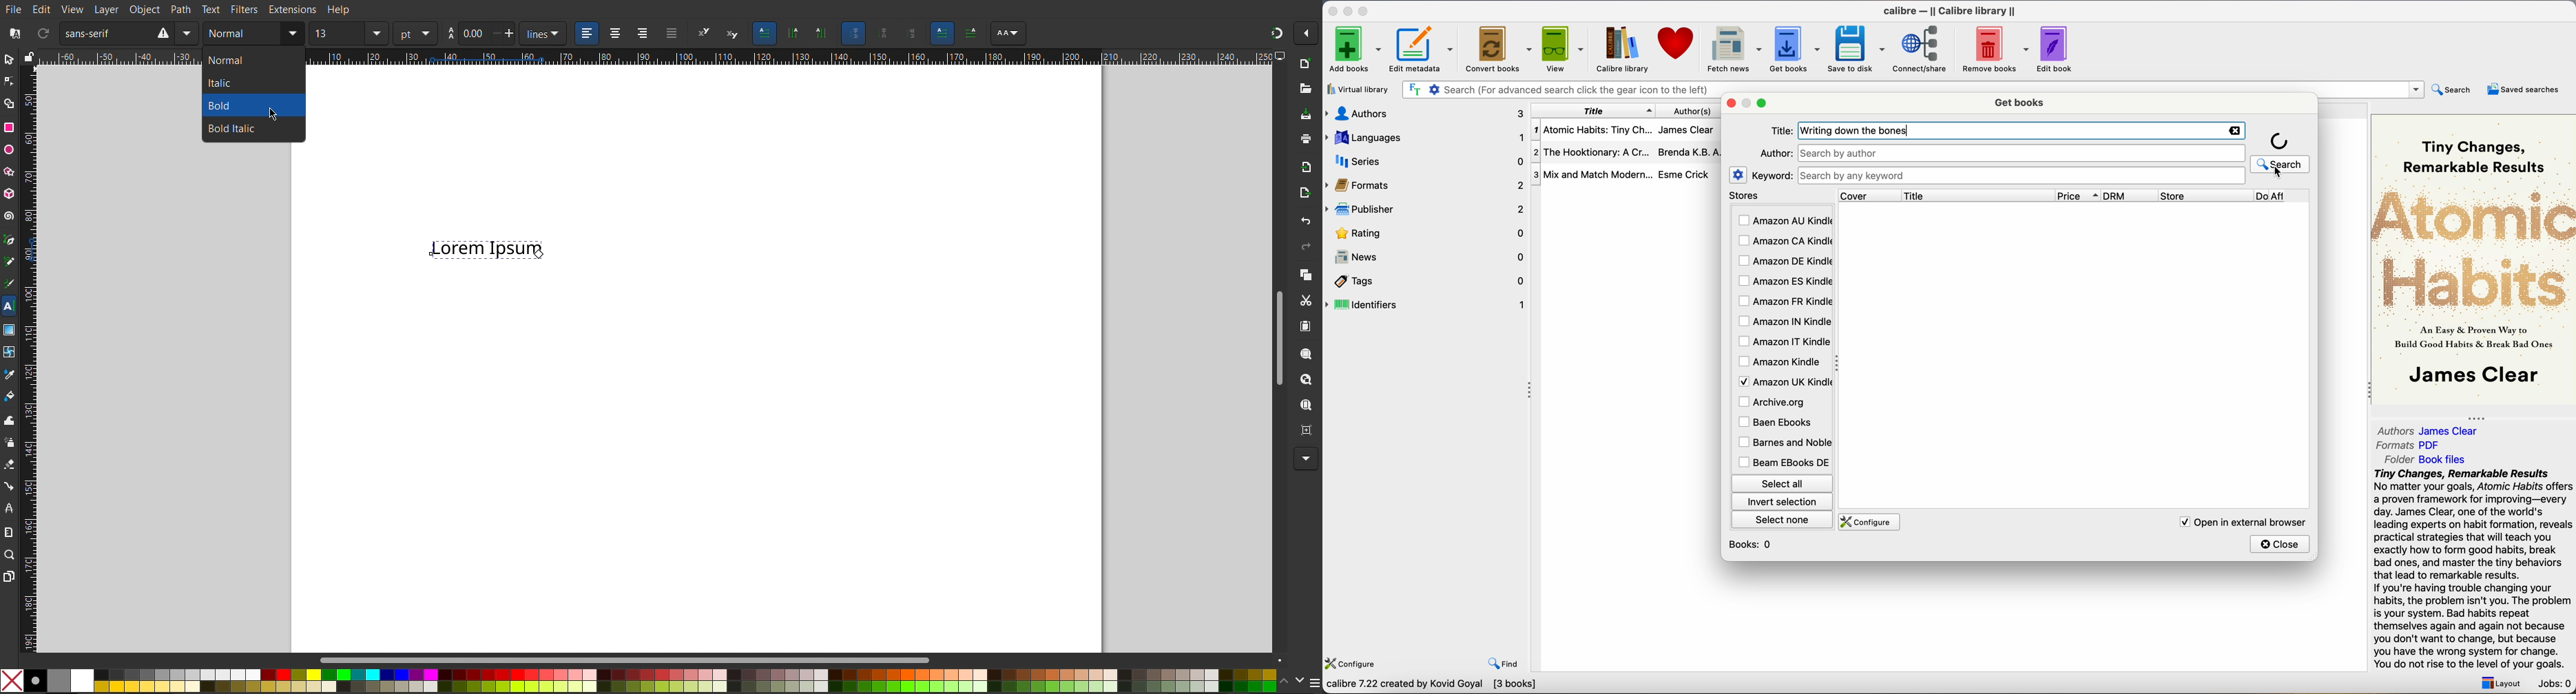  Describe the element at coordinates (9, 81) in the screenshot. I see `Node Tools` at that location.